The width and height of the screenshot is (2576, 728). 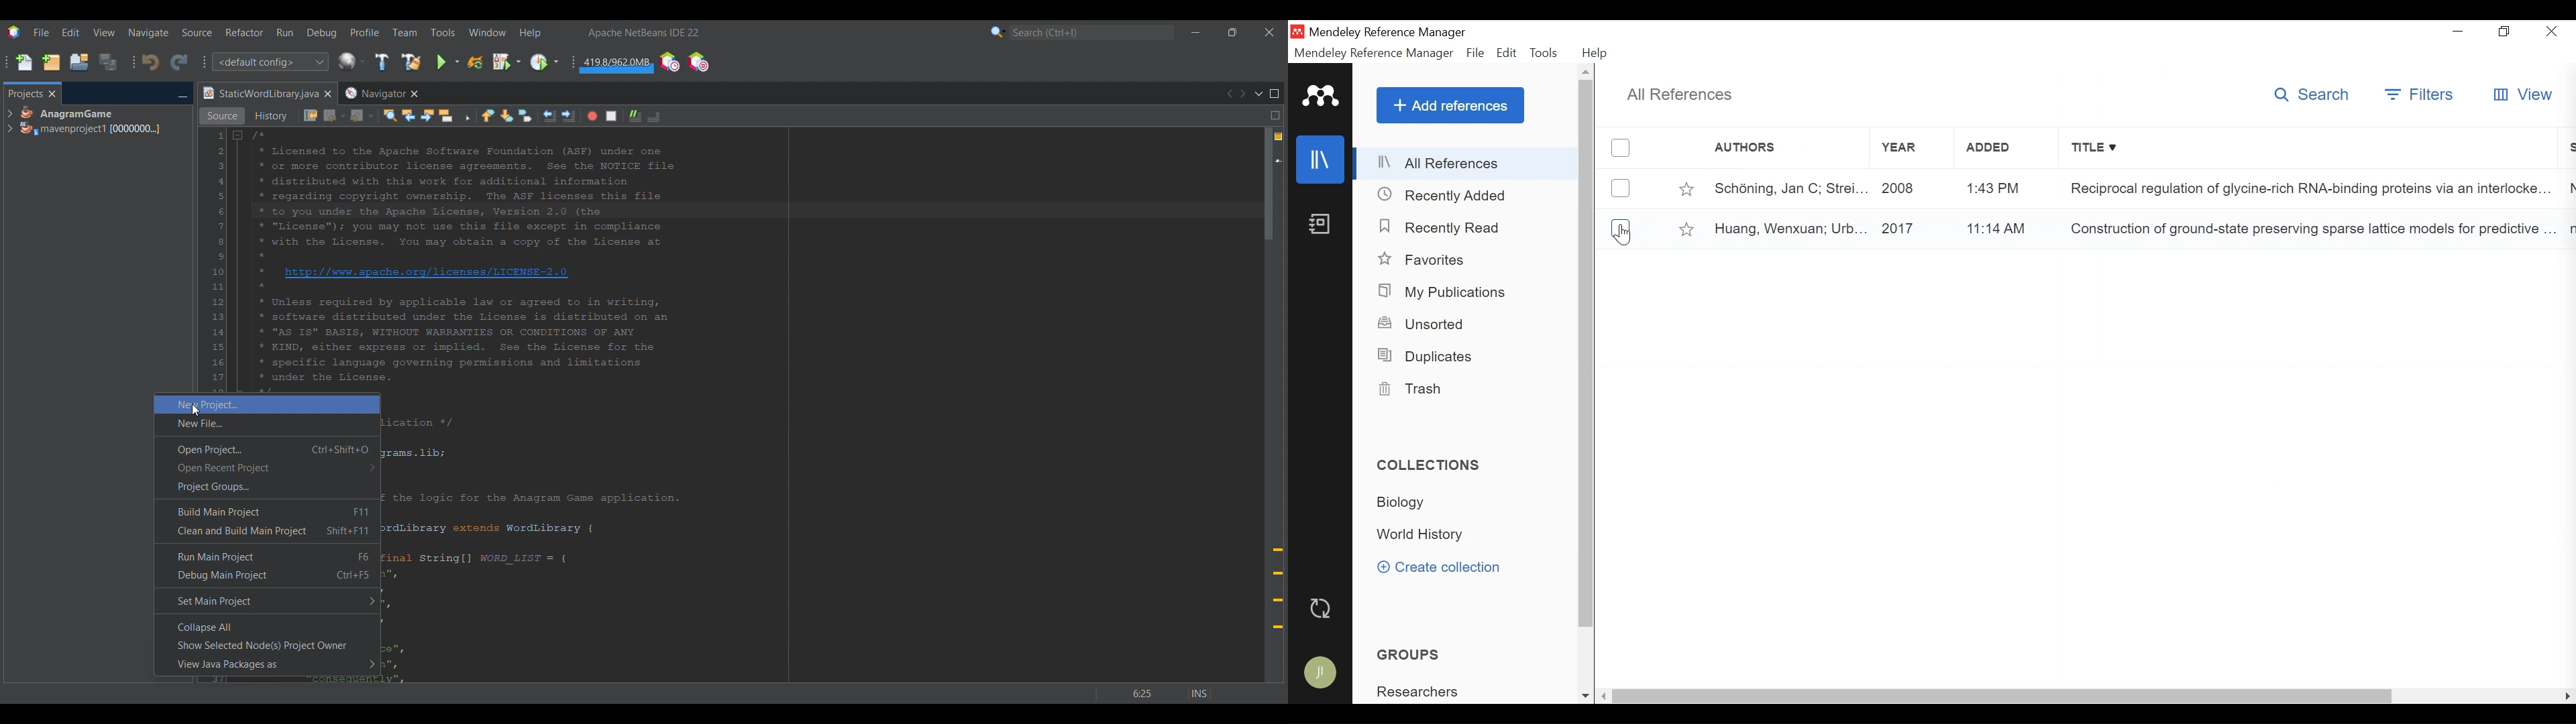 I want to click on 11:14 AM, so click(x=1993, y=229).